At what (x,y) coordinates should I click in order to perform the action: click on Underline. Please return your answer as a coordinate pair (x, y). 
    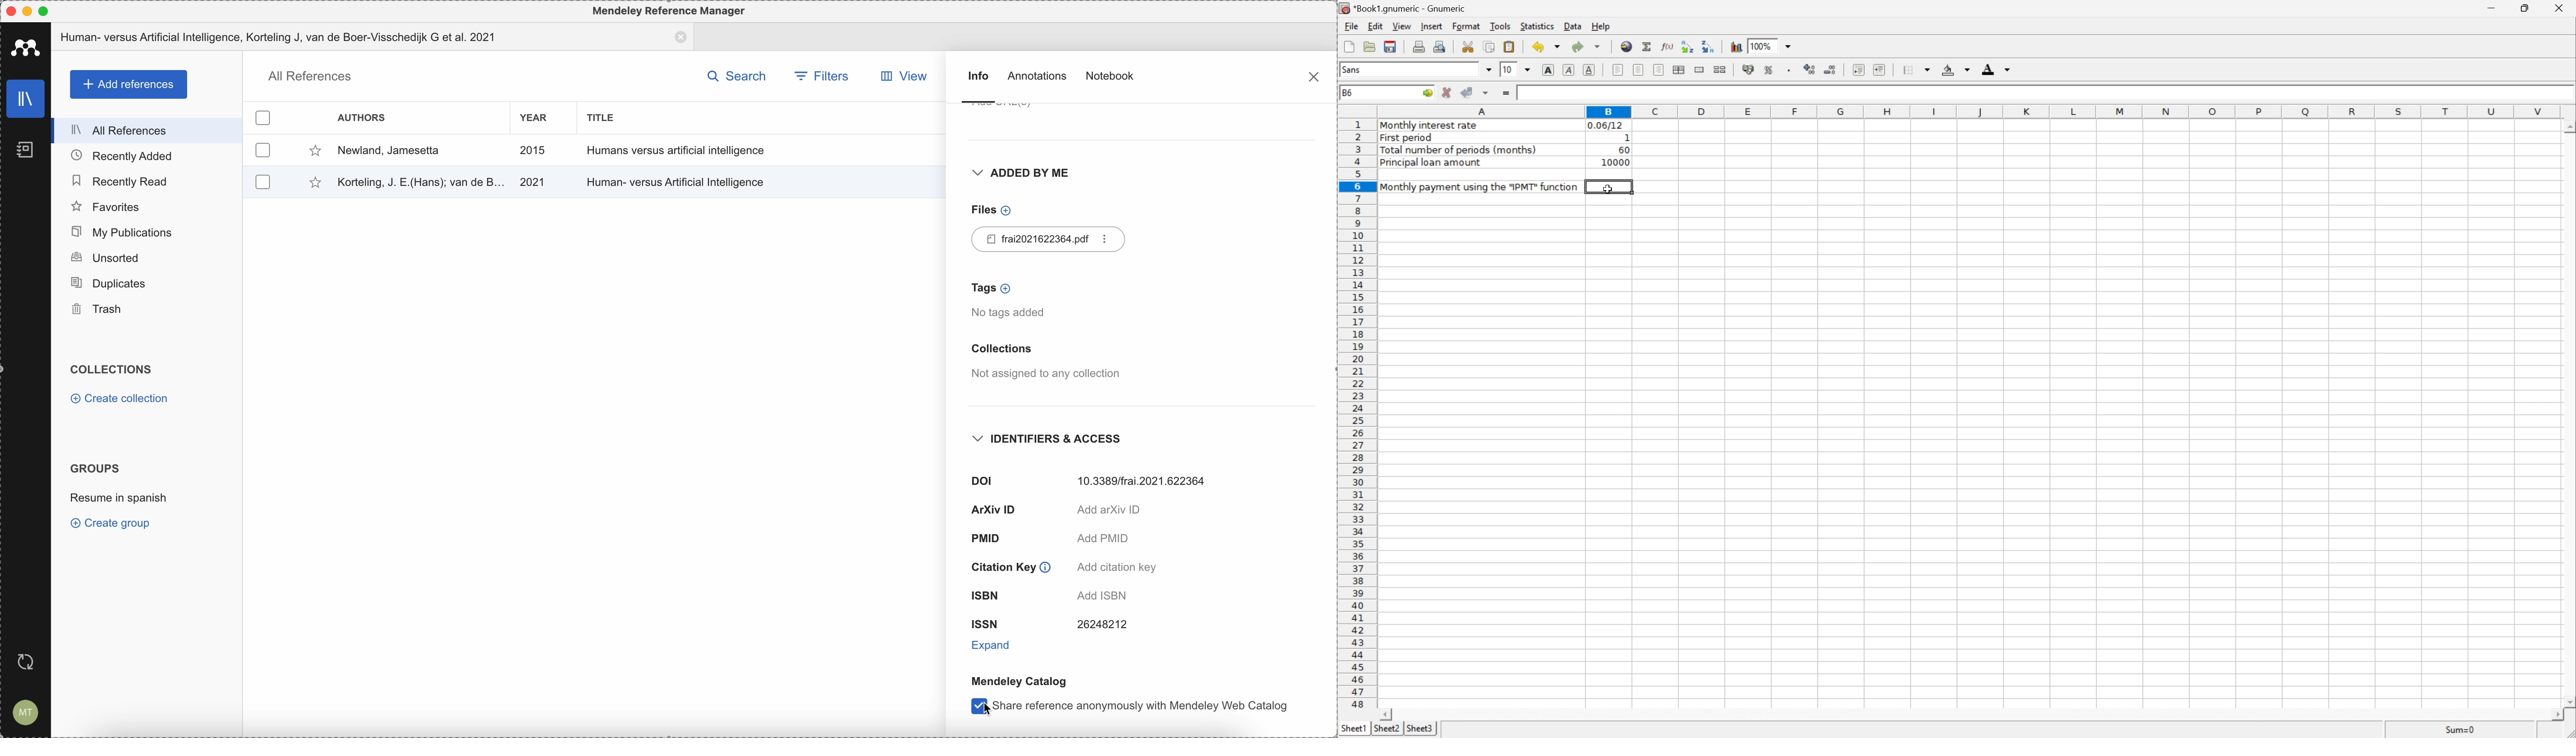
    Looking at the image, I should click on (1589, 69).